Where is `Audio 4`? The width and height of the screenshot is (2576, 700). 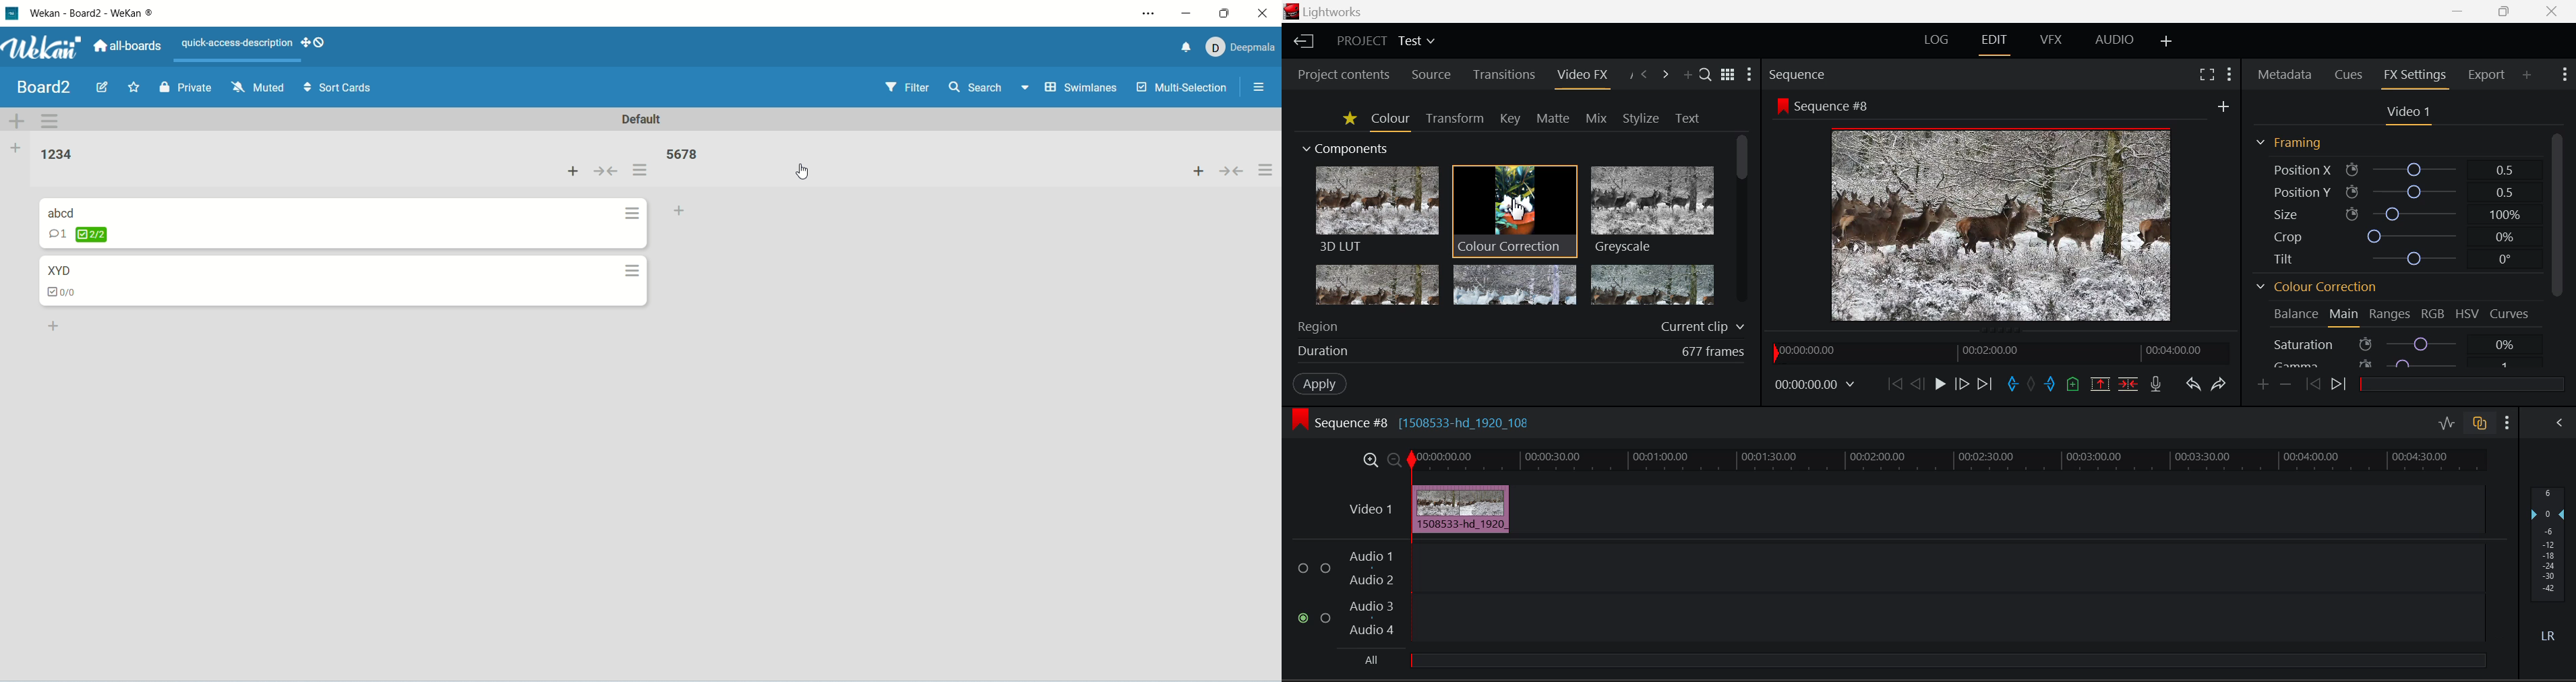 Audio 4 is located at coordinates (1373, 632).